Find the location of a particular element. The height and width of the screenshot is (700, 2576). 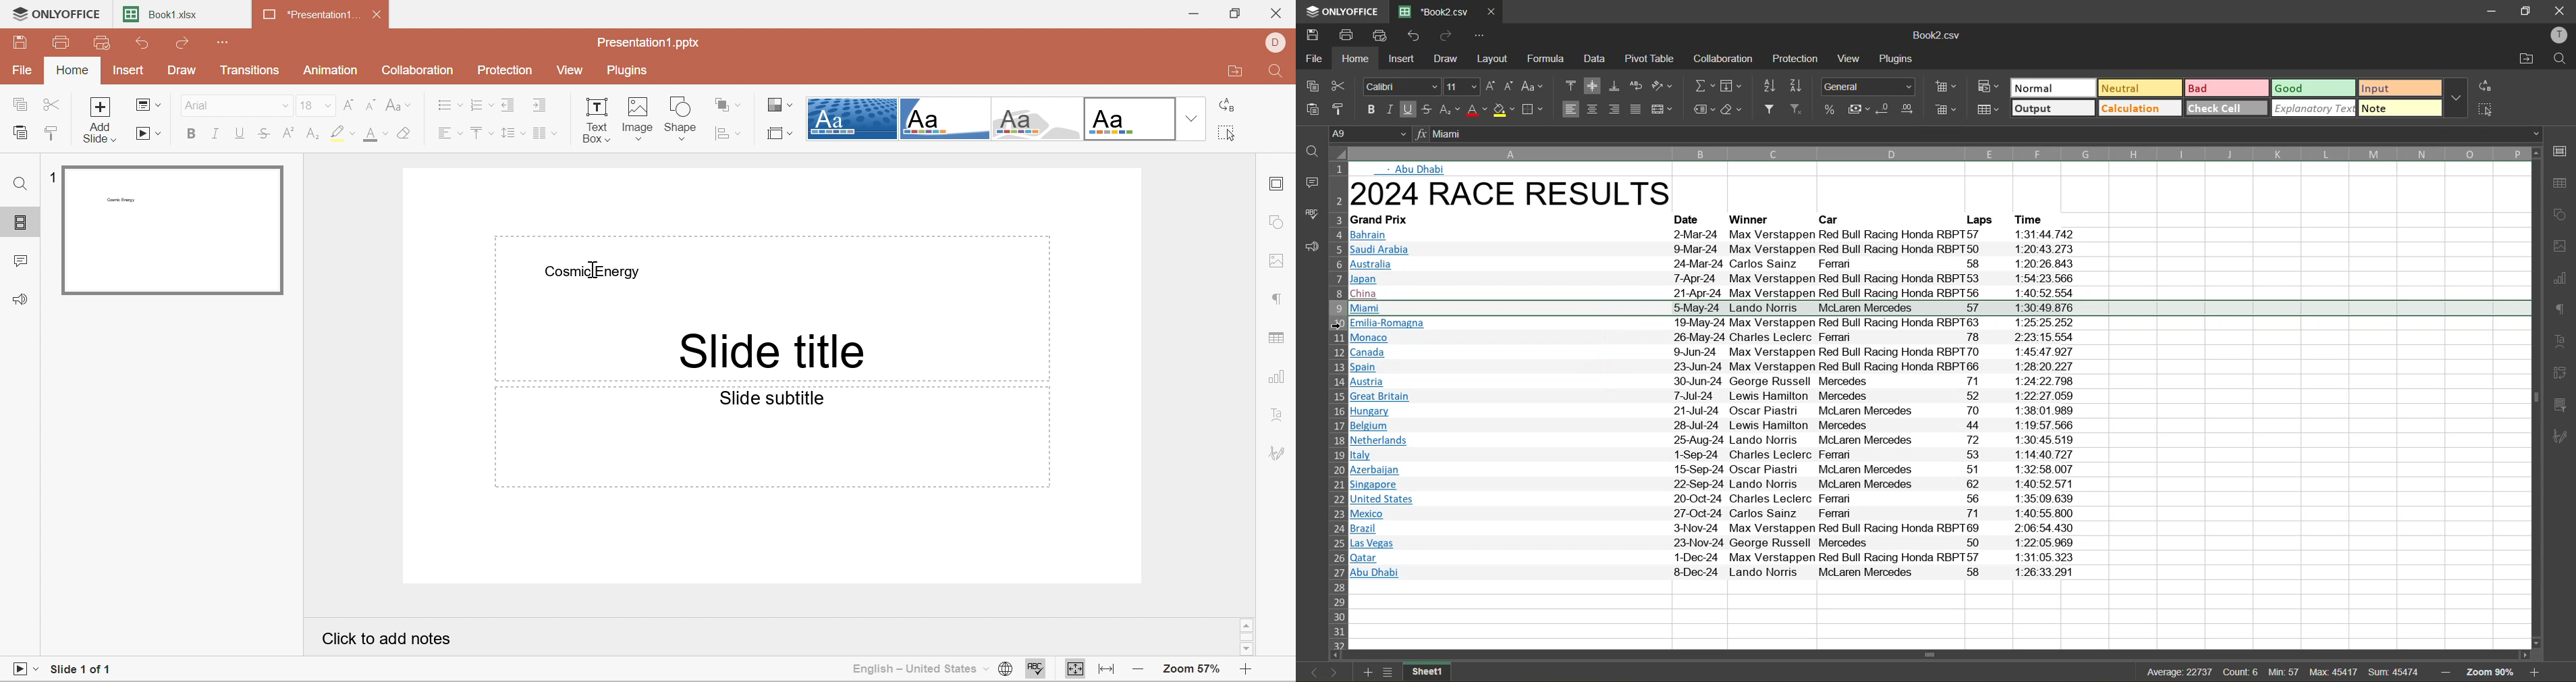

Shape settings is located at coordinates (1281, 224).